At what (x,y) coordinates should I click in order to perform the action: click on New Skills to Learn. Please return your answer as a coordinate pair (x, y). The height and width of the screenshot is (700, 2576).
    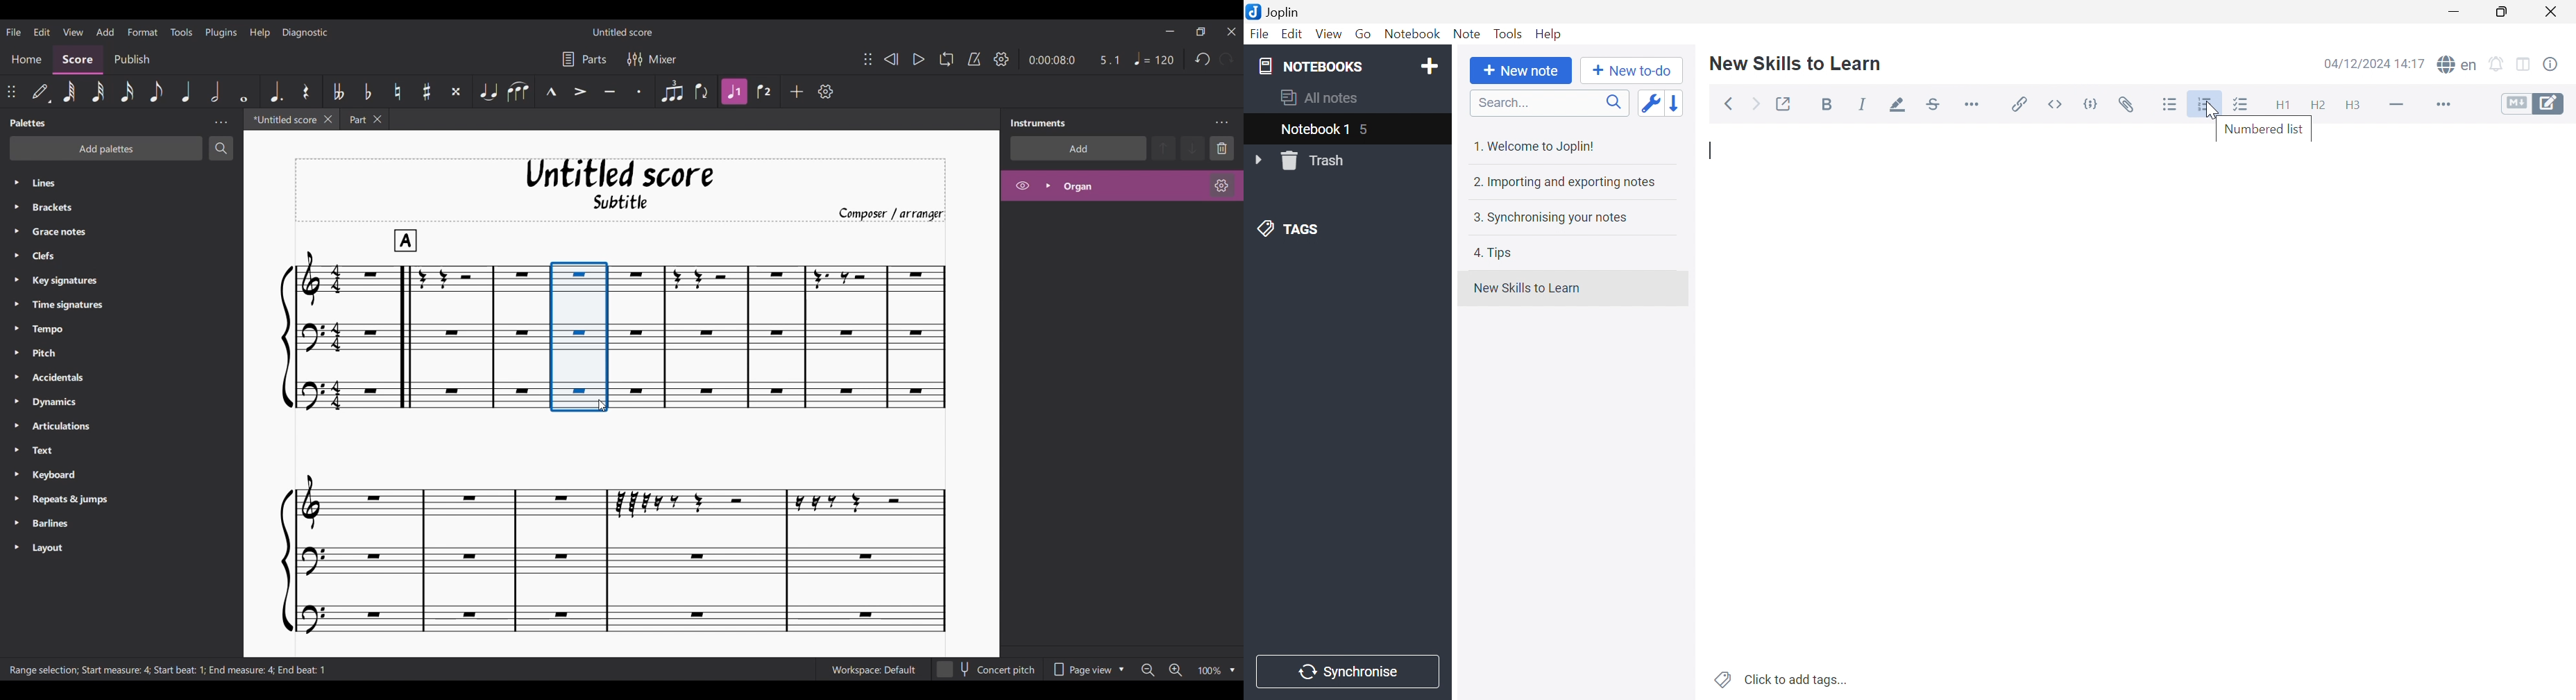
    Looking at the image, I should click on (1527, 288).